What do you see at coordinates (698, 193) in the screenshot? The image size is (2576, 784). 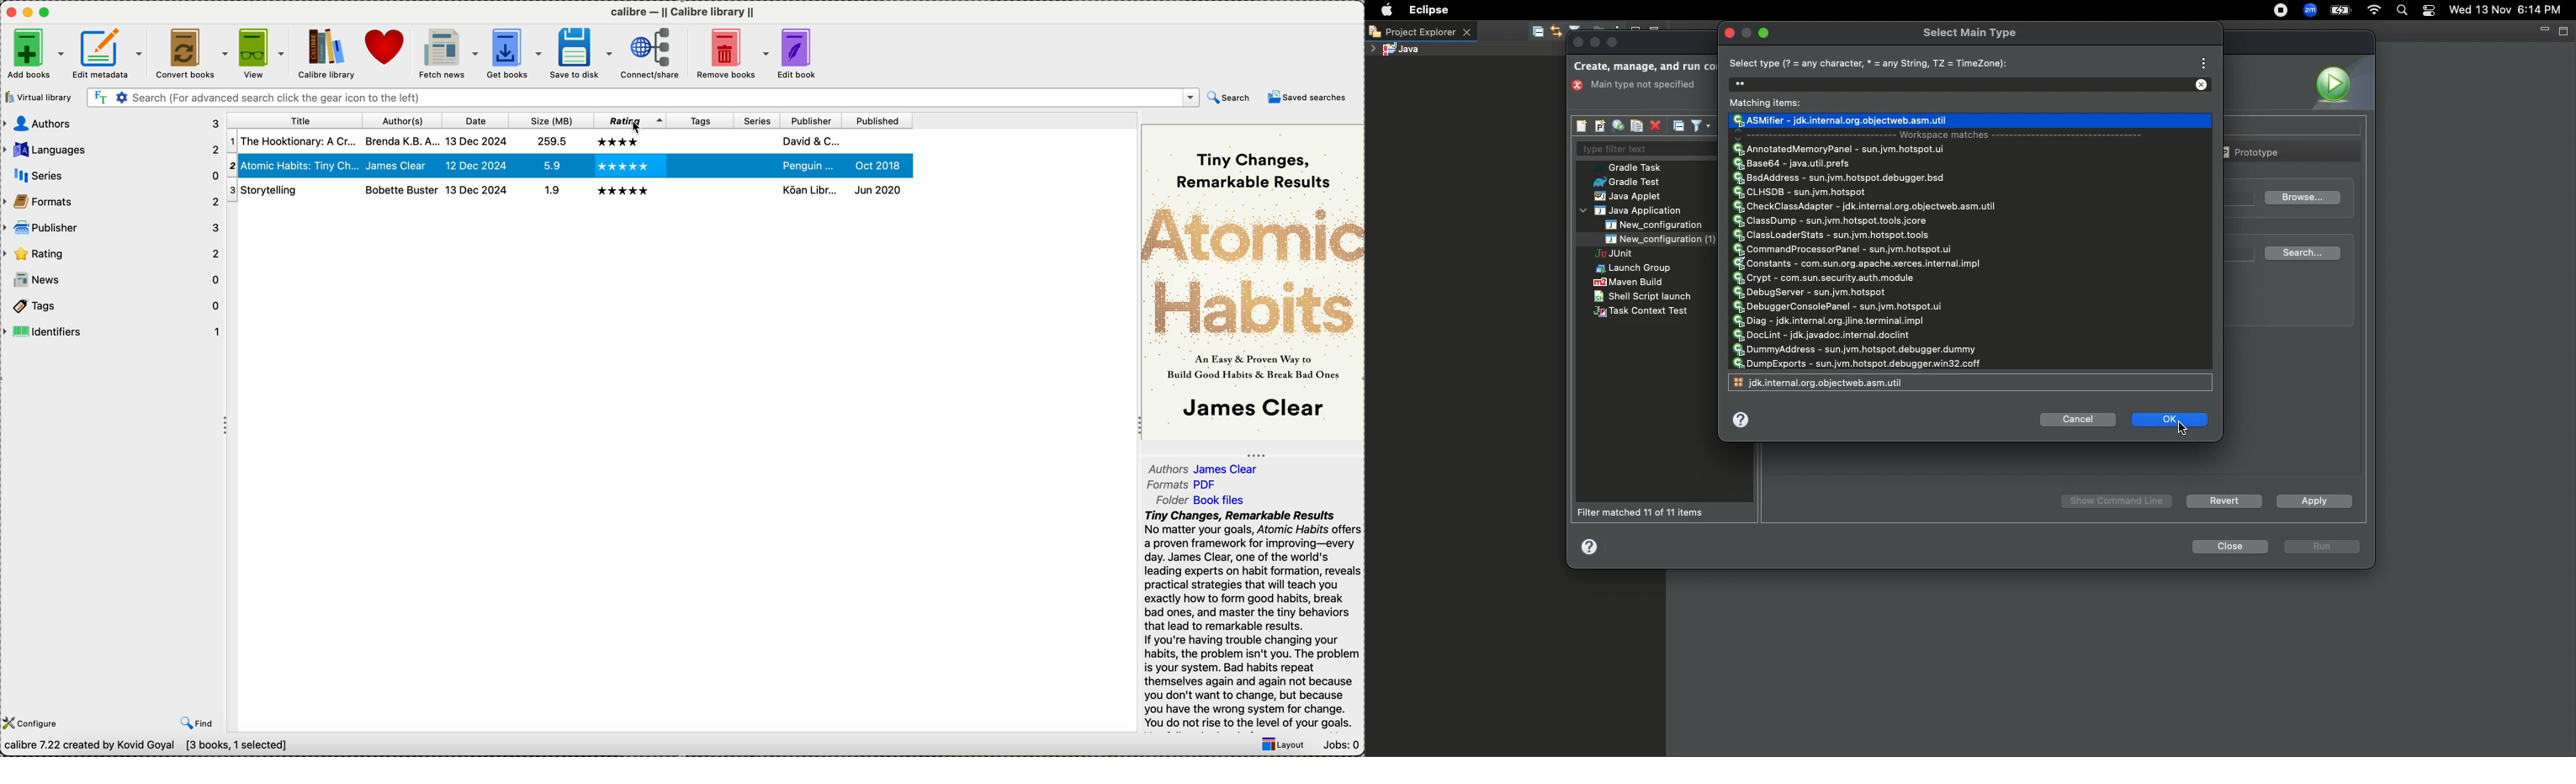 I see `tags` at bounding box center [698, 193].